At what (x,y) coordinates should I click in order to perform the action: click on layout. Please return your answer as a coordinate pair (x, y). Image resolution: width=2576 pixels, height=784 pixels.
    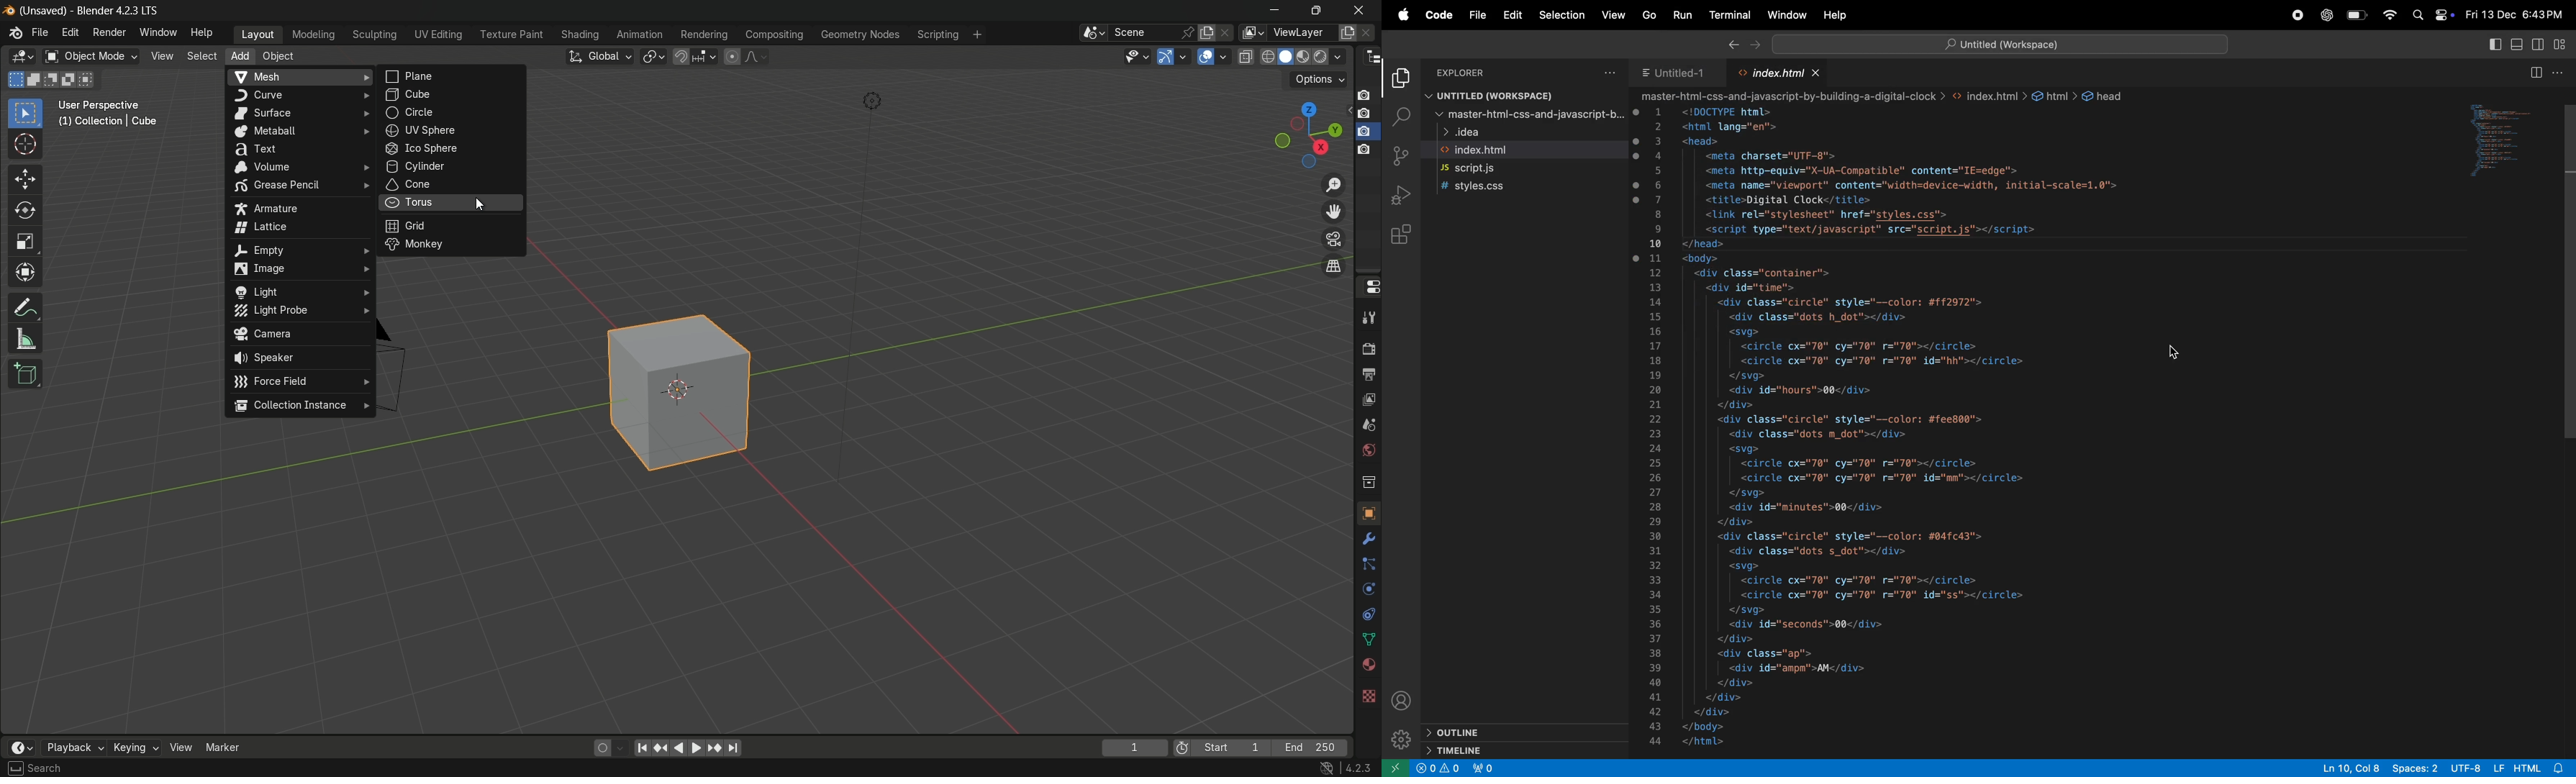
    Looking at the image, I should click on (258, 34).